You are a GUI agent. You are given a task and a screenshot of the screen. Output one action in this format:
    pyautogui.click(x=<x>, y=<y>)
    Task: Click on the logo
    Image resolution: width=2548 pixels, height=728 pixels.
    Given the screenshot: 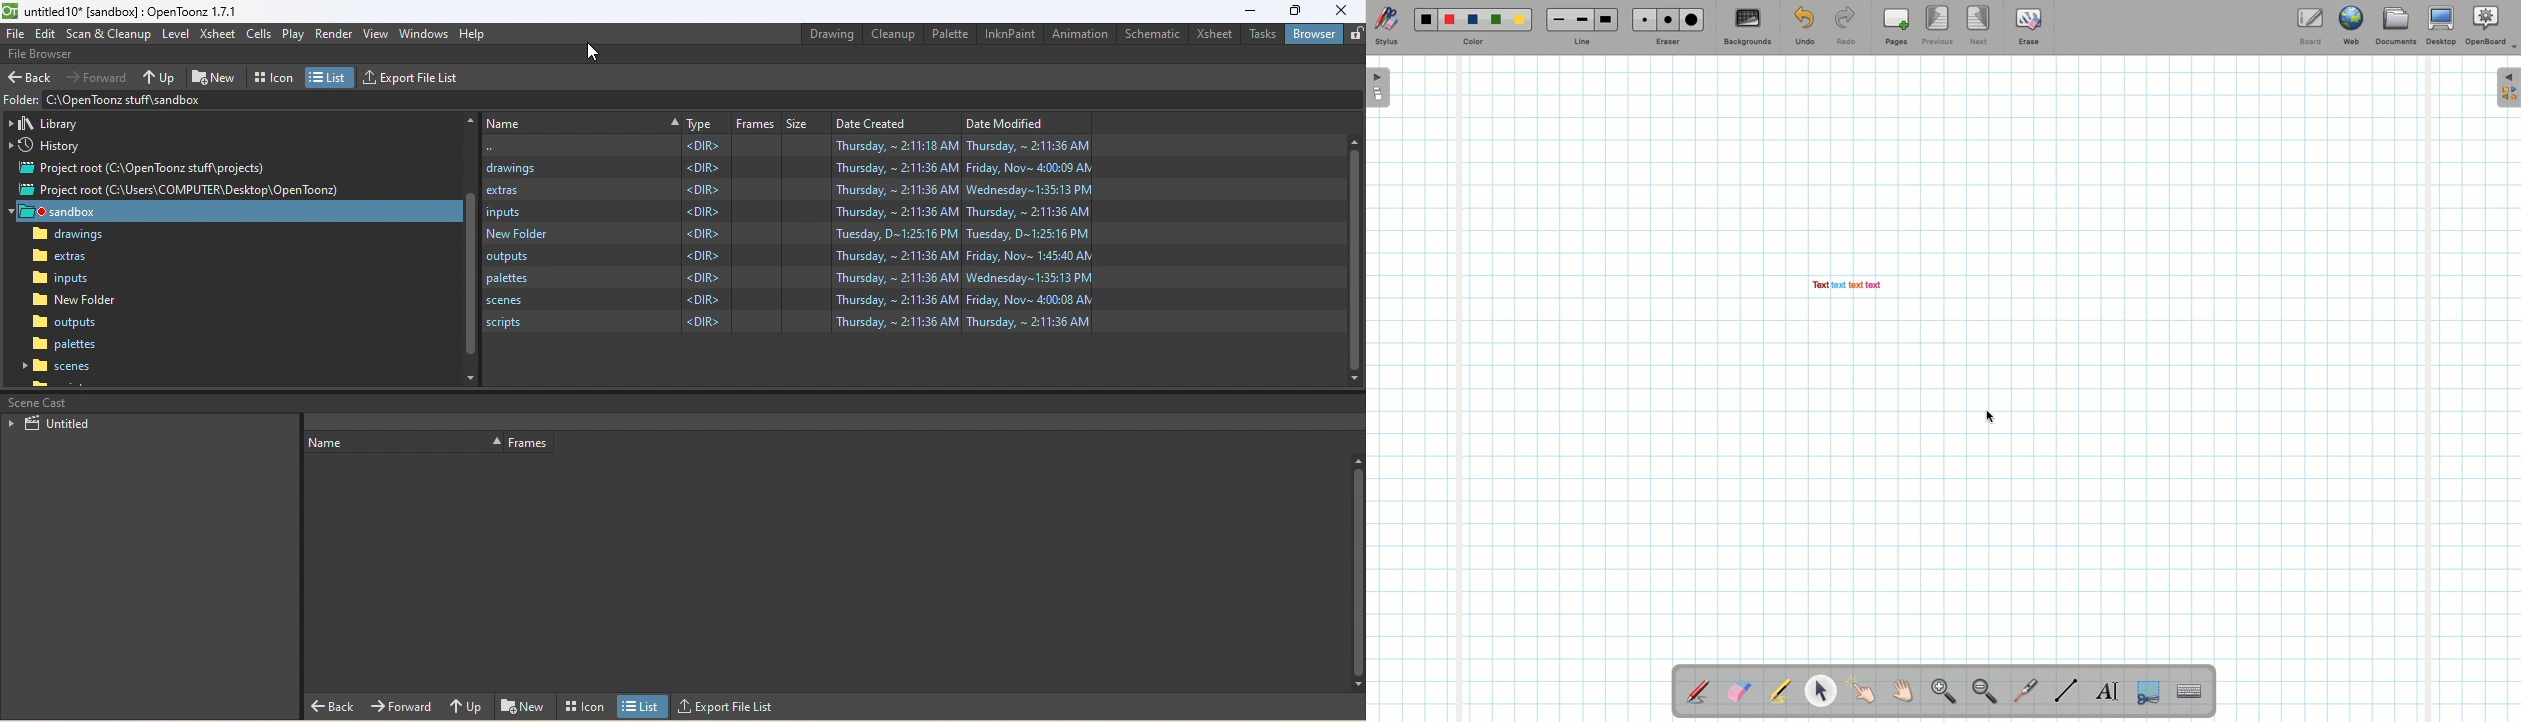 What is the action you would take?
    pyautogui.click(x=10, y=10)
    